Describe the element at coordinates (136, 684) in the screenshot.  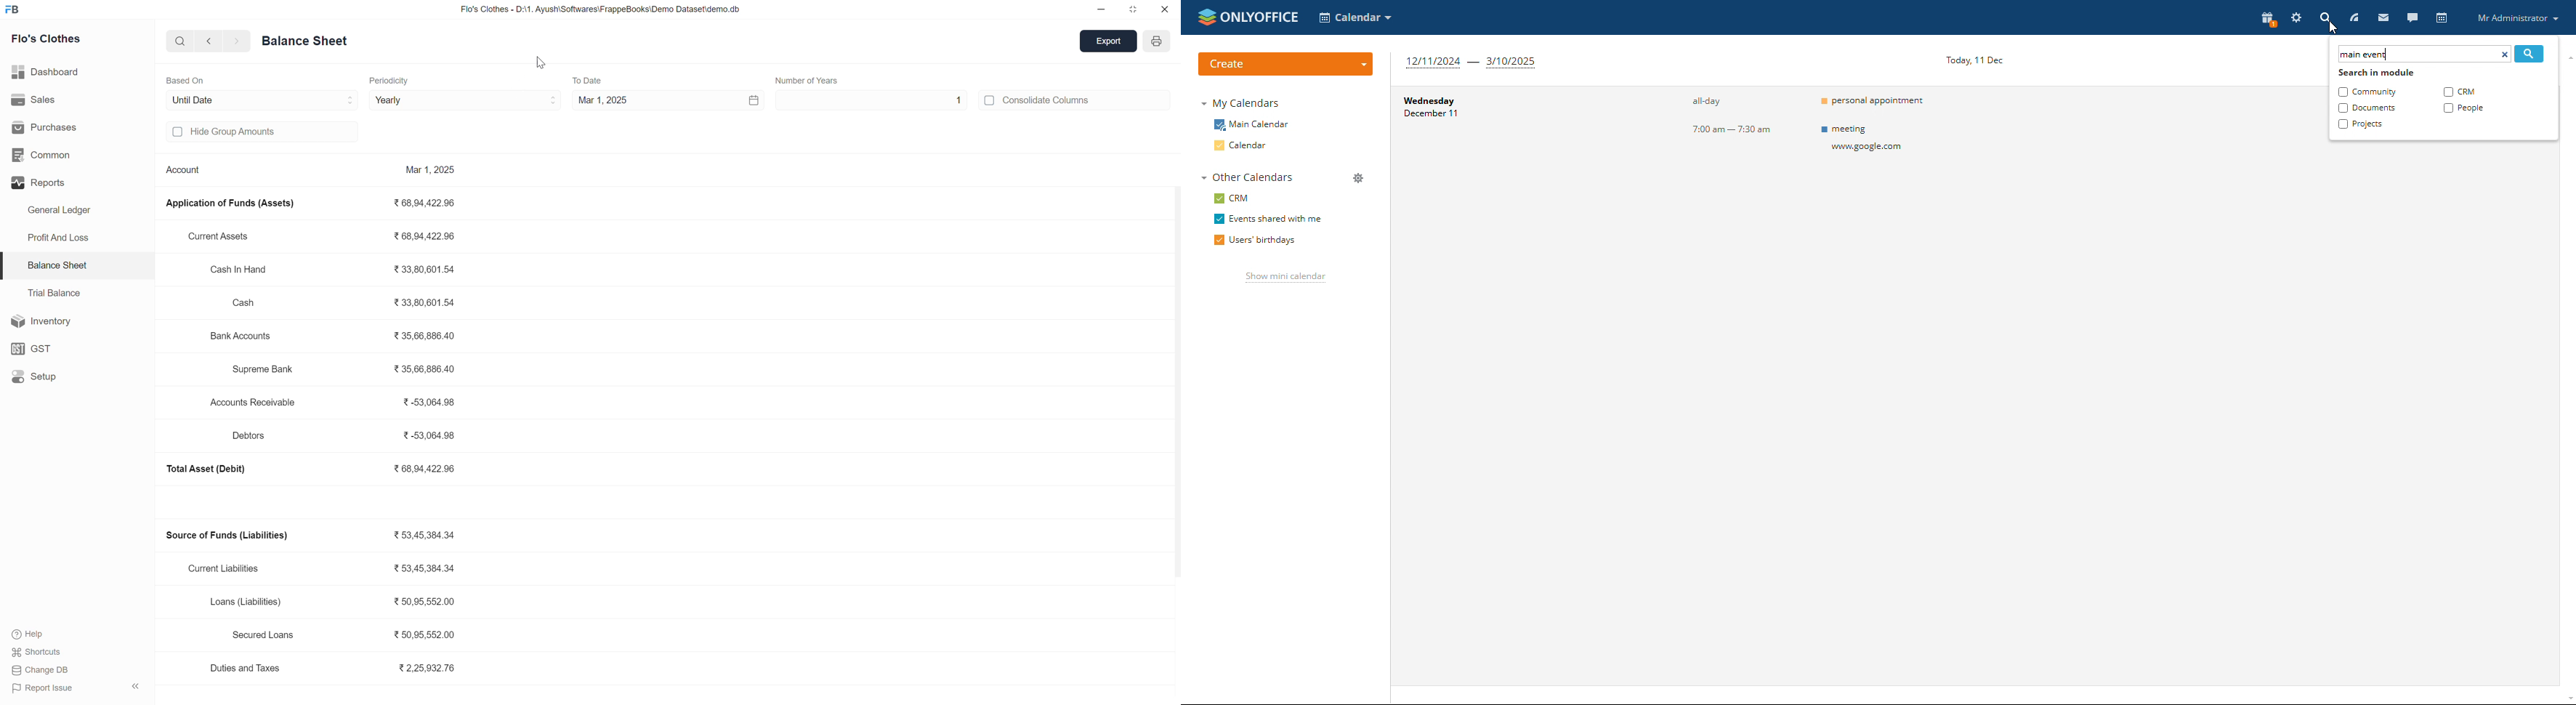
I see `expand` at that location.